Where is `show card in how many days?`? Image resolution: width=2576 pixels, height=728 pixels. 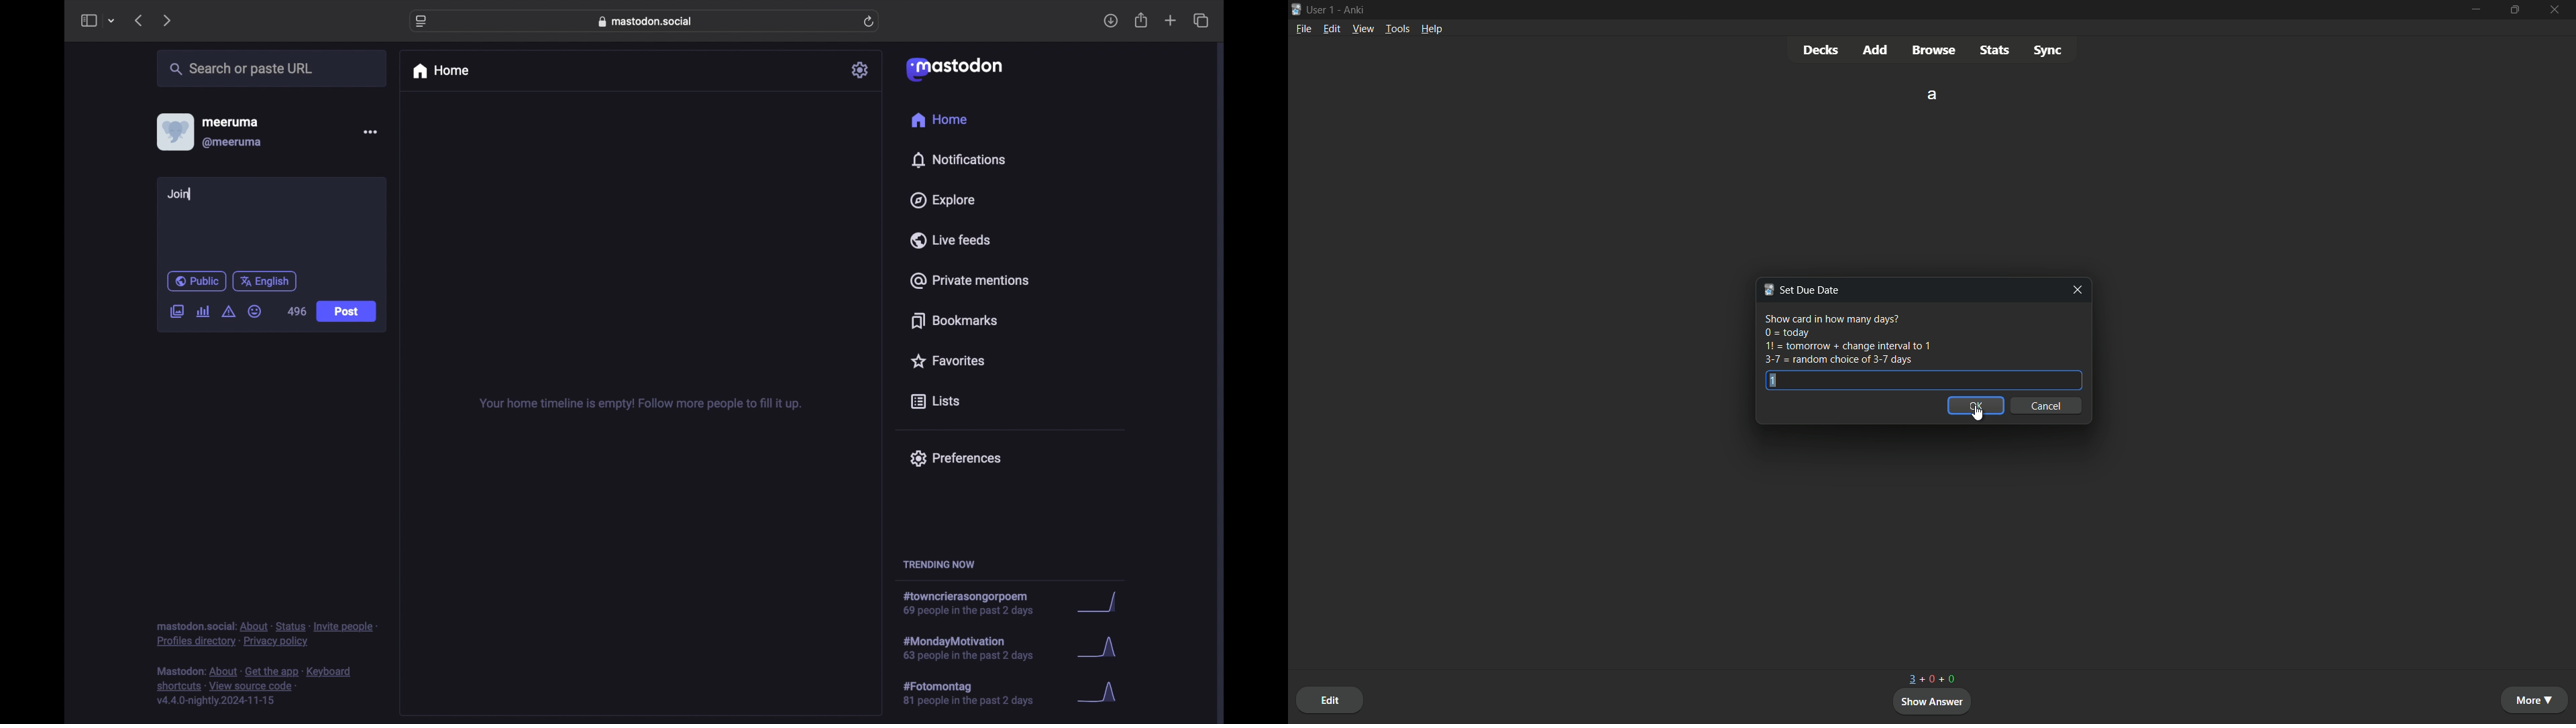 show card in how many days? is located at coordinates (1831, 317).